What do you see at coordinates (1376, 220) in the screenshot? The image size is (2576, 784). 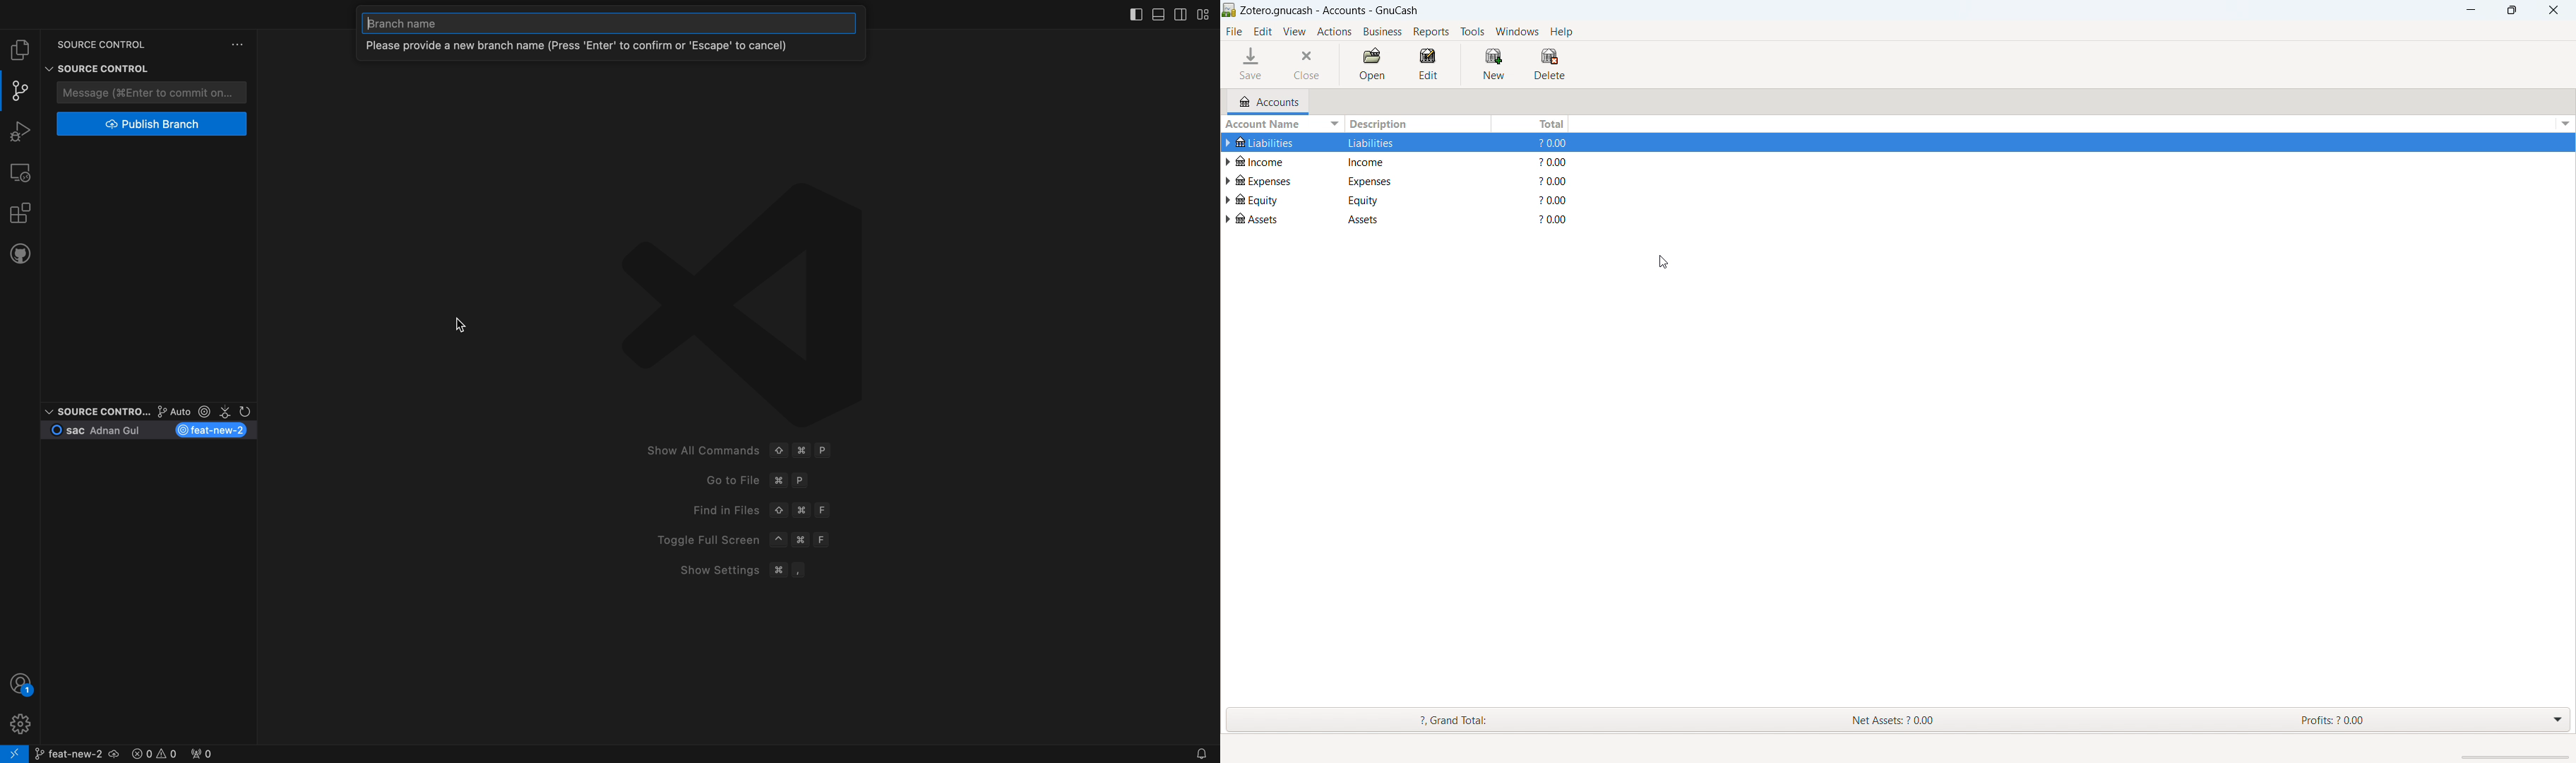 I see `assets` at bounding box center [1376, 220].